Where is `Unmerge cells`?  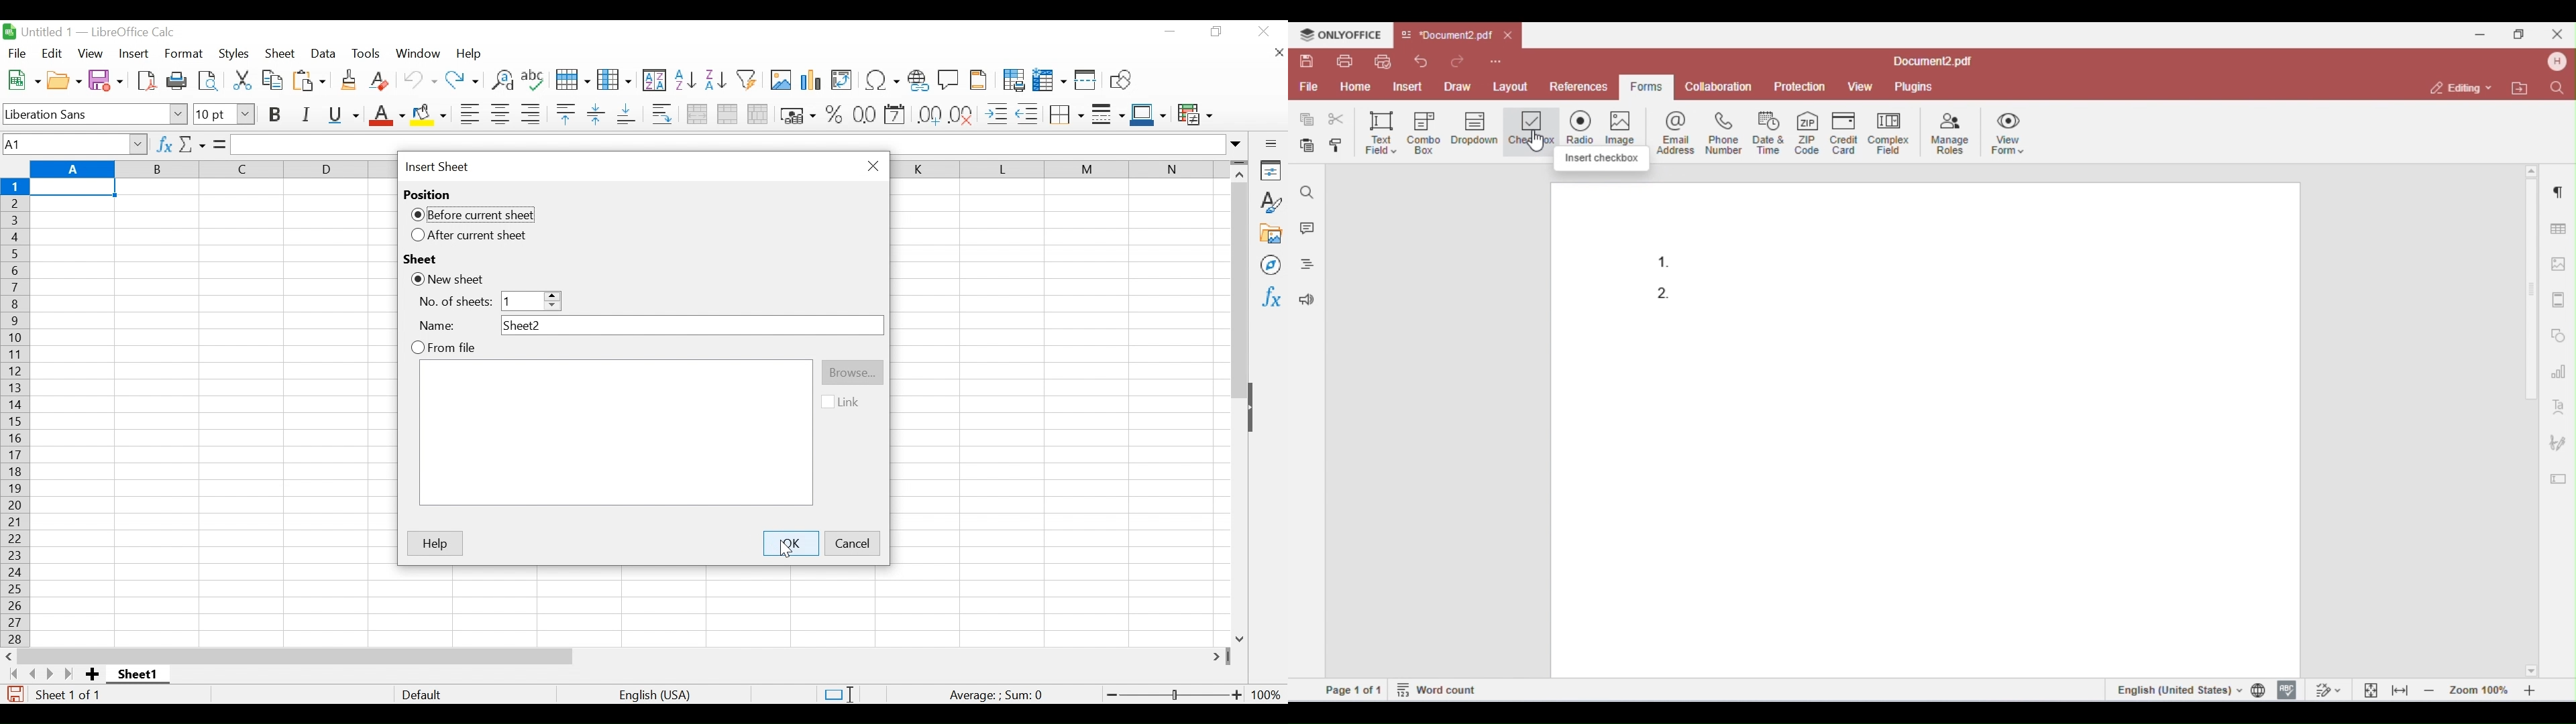
Unmerge cells is located at coordinates (758, 115).